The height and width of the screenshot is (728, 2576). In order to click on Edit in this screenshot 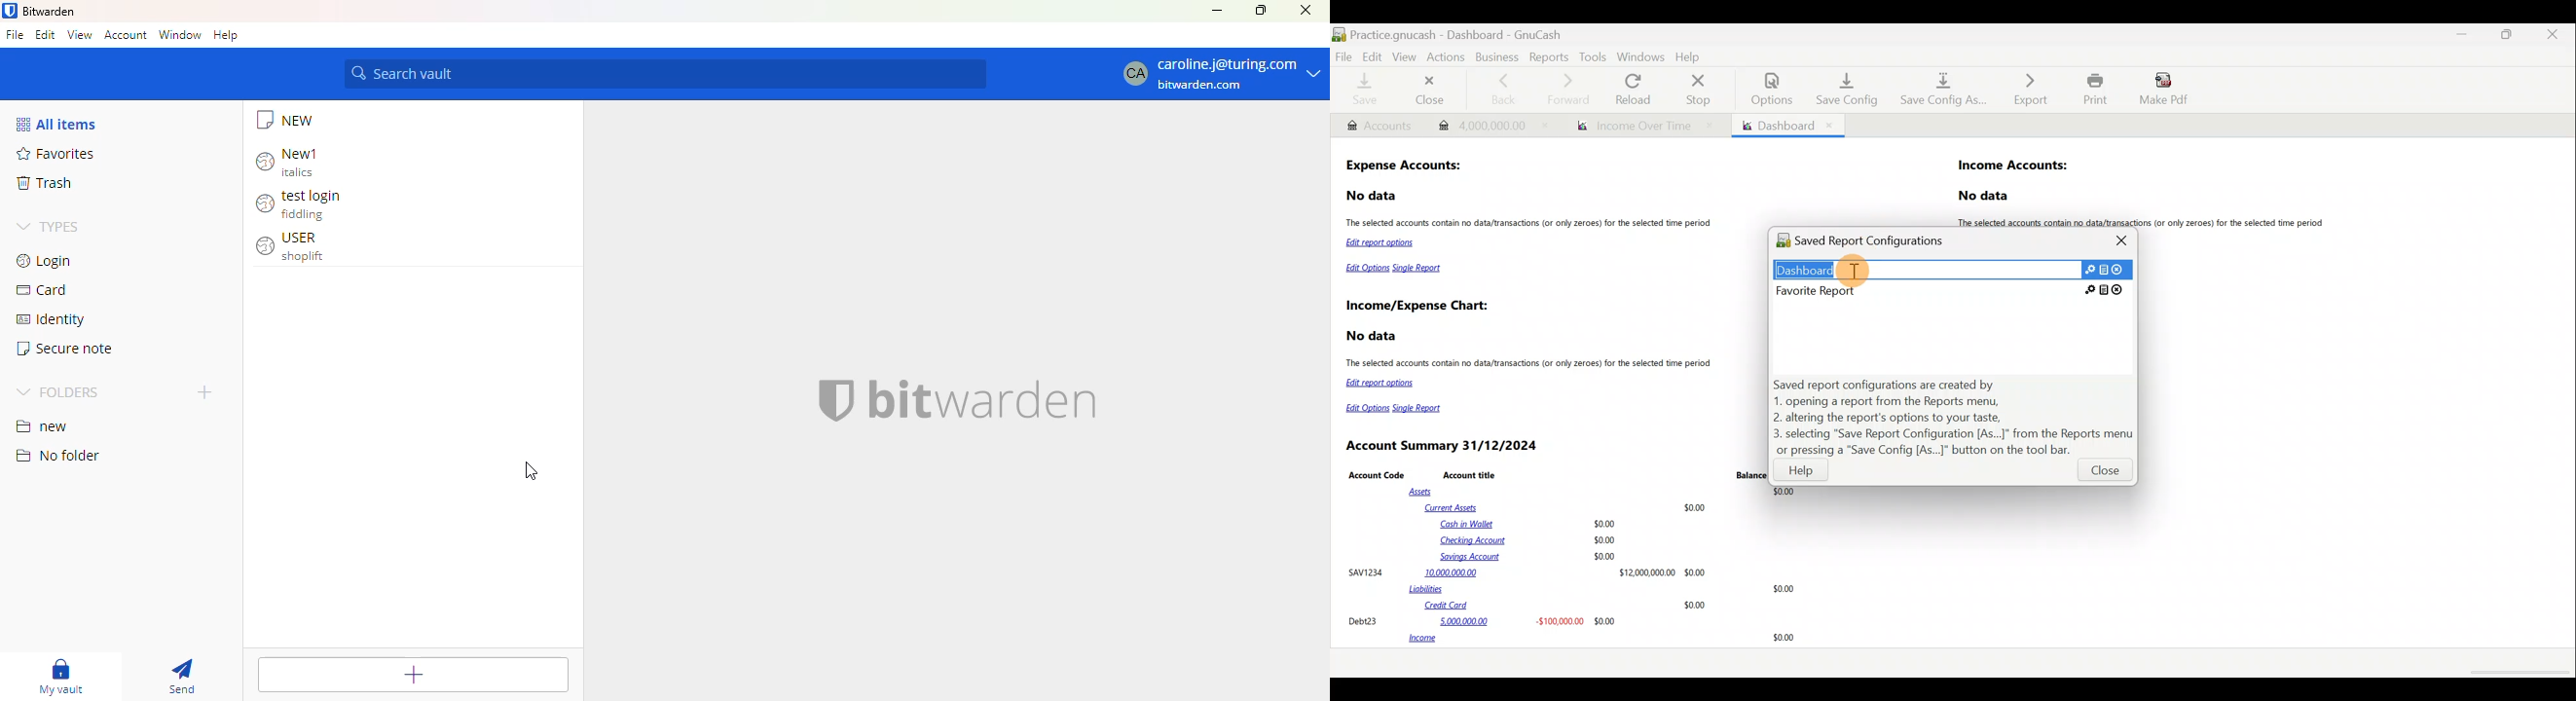, I will do `click(1372, 56)`.